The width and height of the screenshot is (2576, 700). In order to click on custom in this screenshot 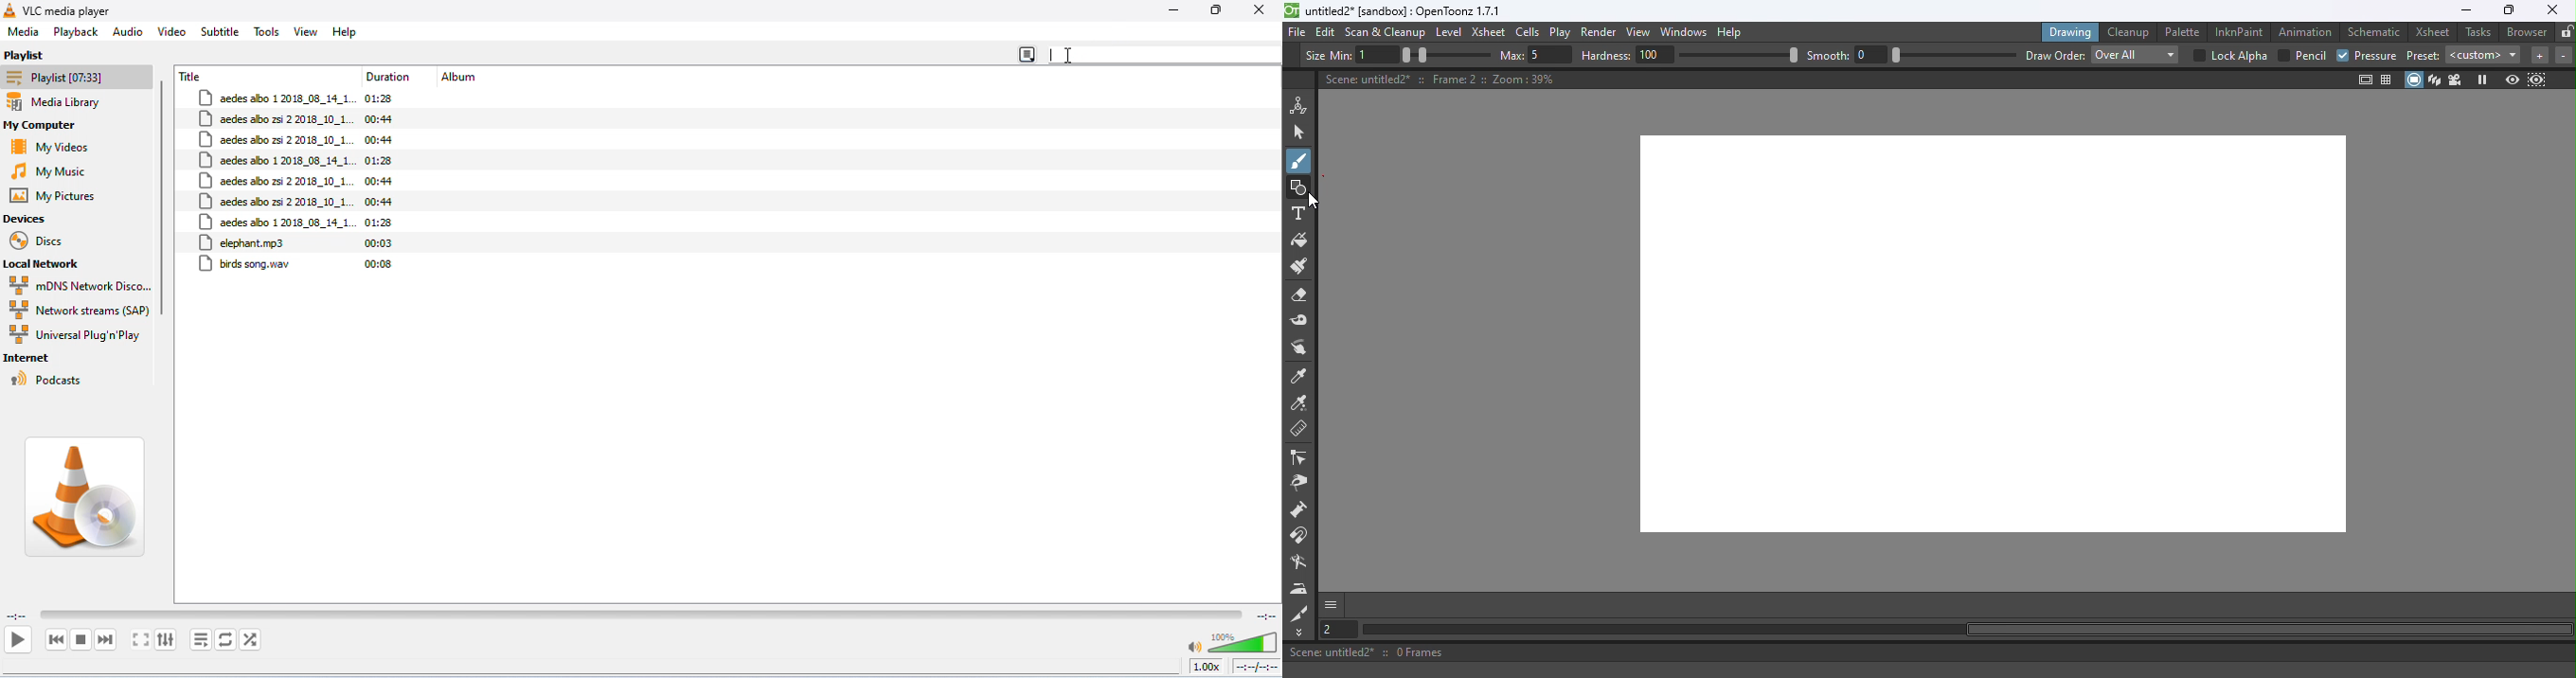, I will do `click(2485, 55)`.